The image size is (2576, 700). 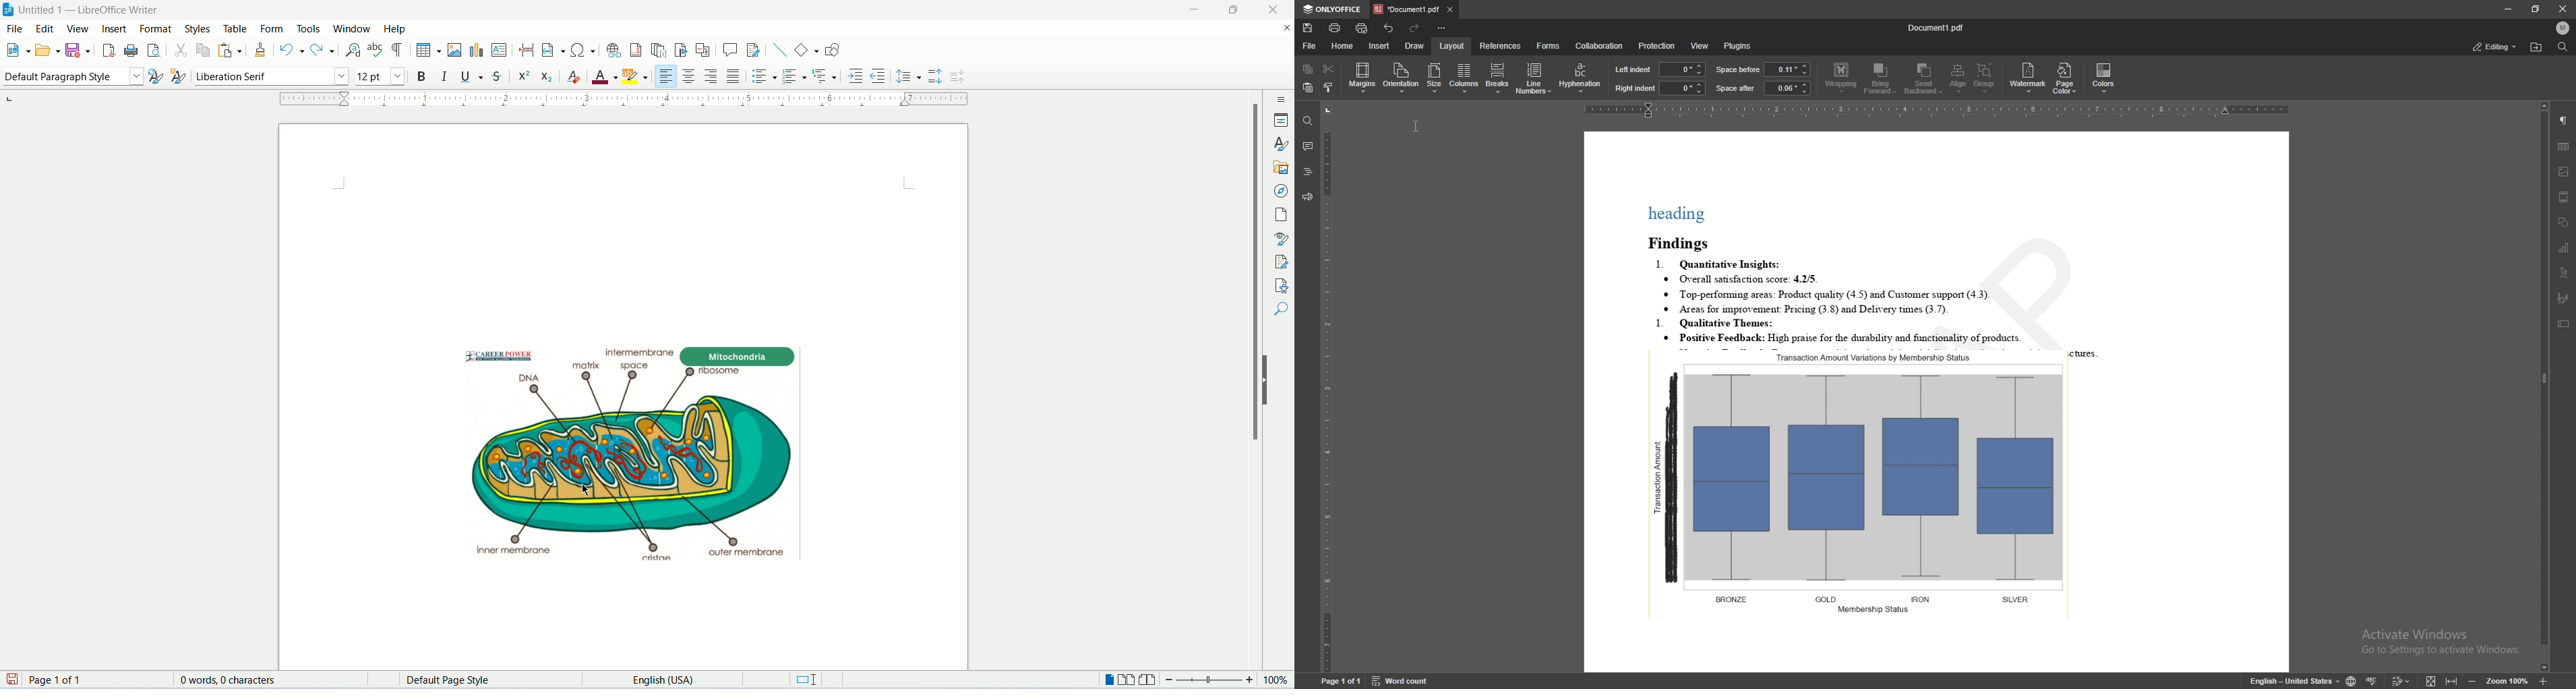 What do you see at coordinates (46, 28) in the screenshot?
I see `edit` at bounding box center [46, 28].